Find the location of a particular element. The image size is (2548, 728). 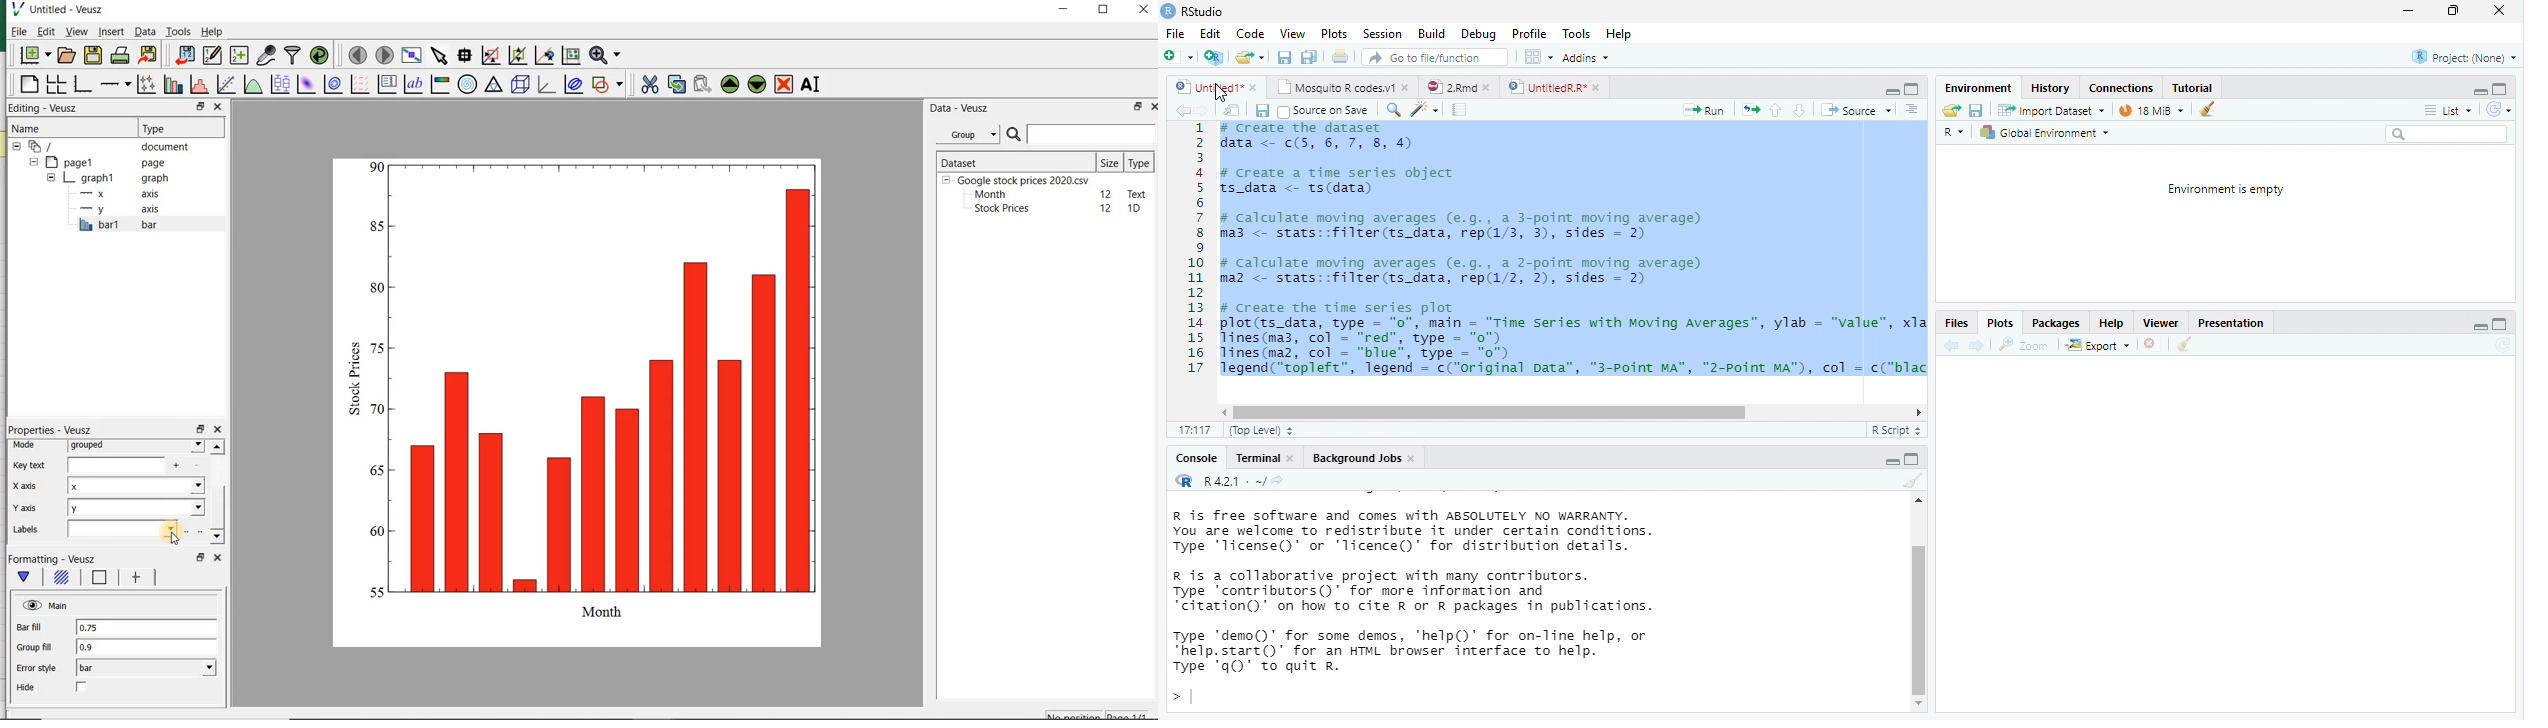

‘Source is located at coordinates (1858, 110).